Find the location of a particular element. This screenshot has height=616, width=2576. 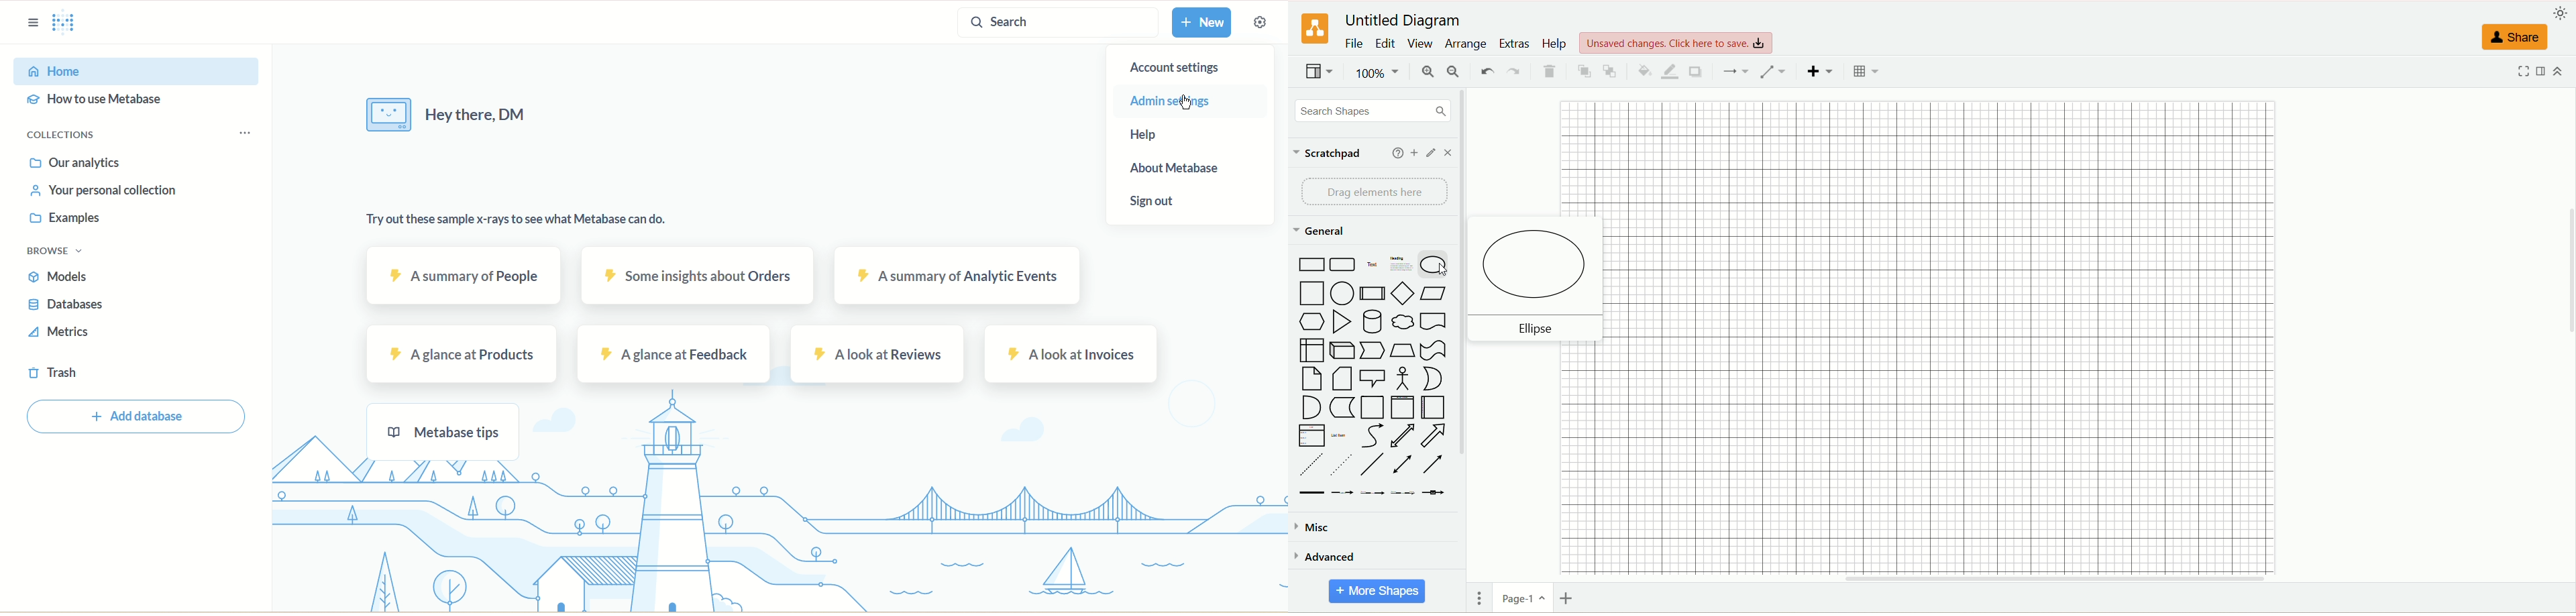

bidirectional connector is located at coordinates (1403, 464).